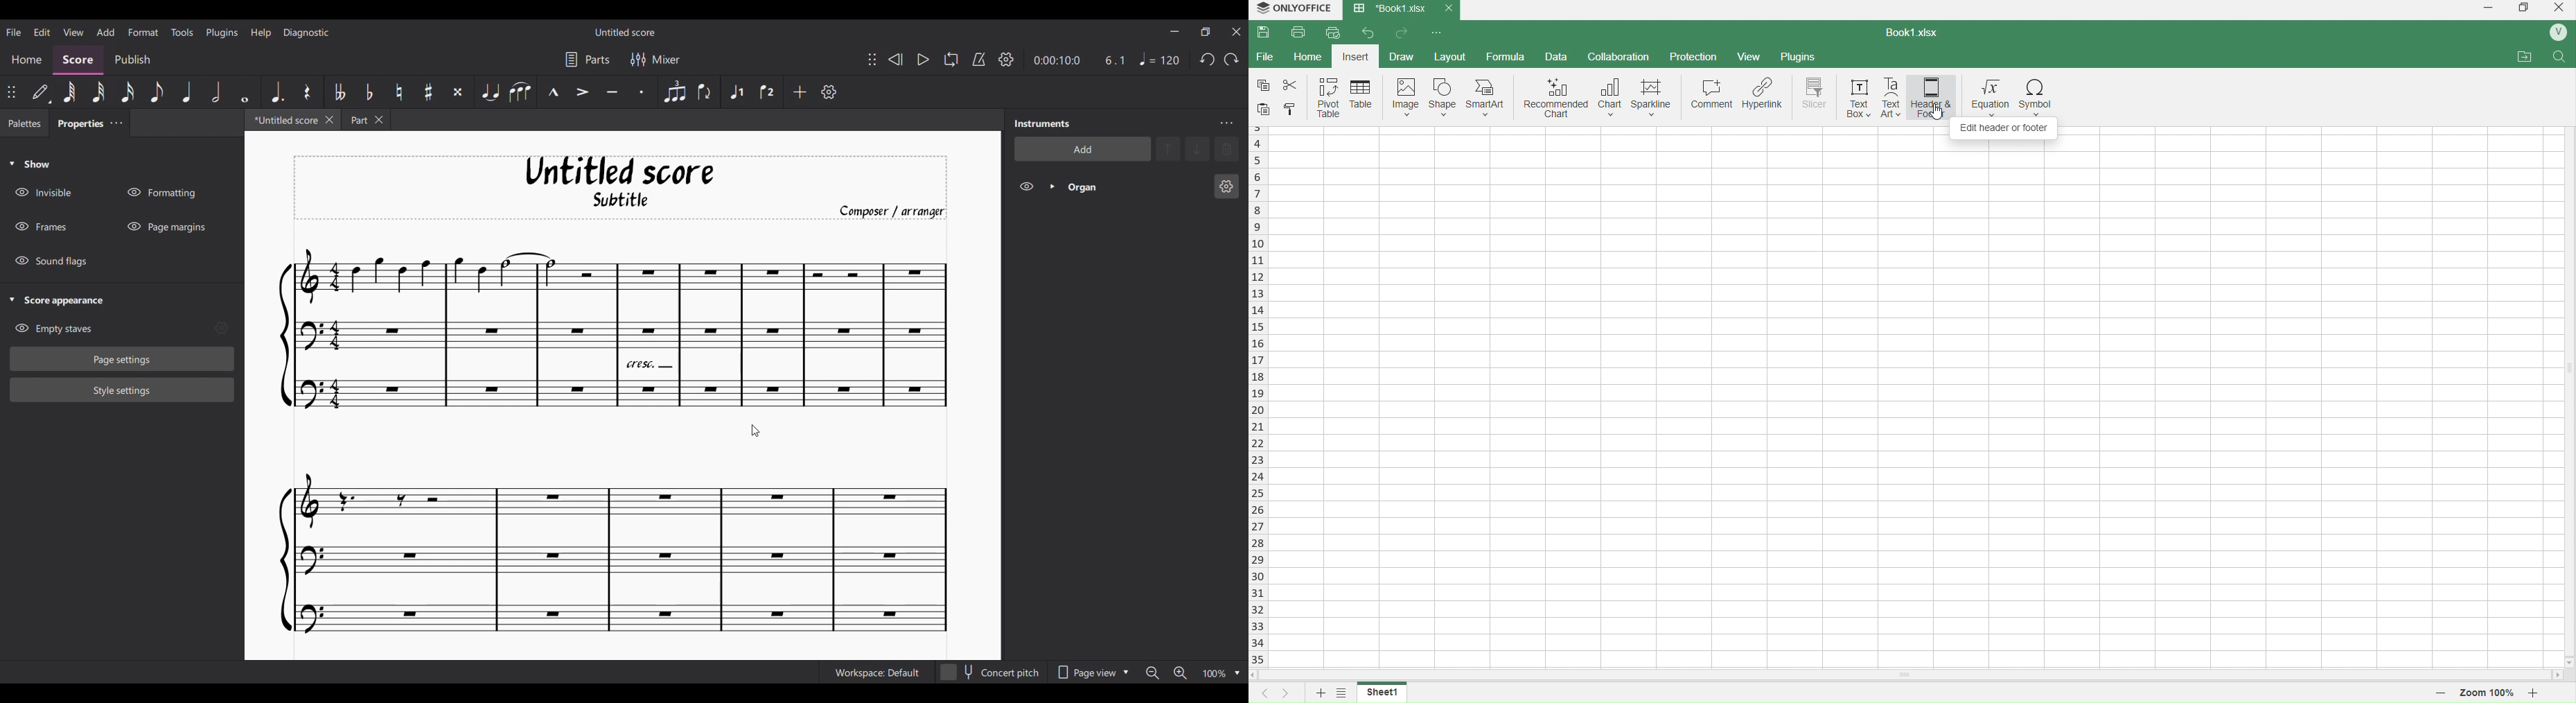 This screenshot has width=2576, height=728. Describe the element at coordinates (1237, 674) in the screenshot. I see `Zoom options` at that location.